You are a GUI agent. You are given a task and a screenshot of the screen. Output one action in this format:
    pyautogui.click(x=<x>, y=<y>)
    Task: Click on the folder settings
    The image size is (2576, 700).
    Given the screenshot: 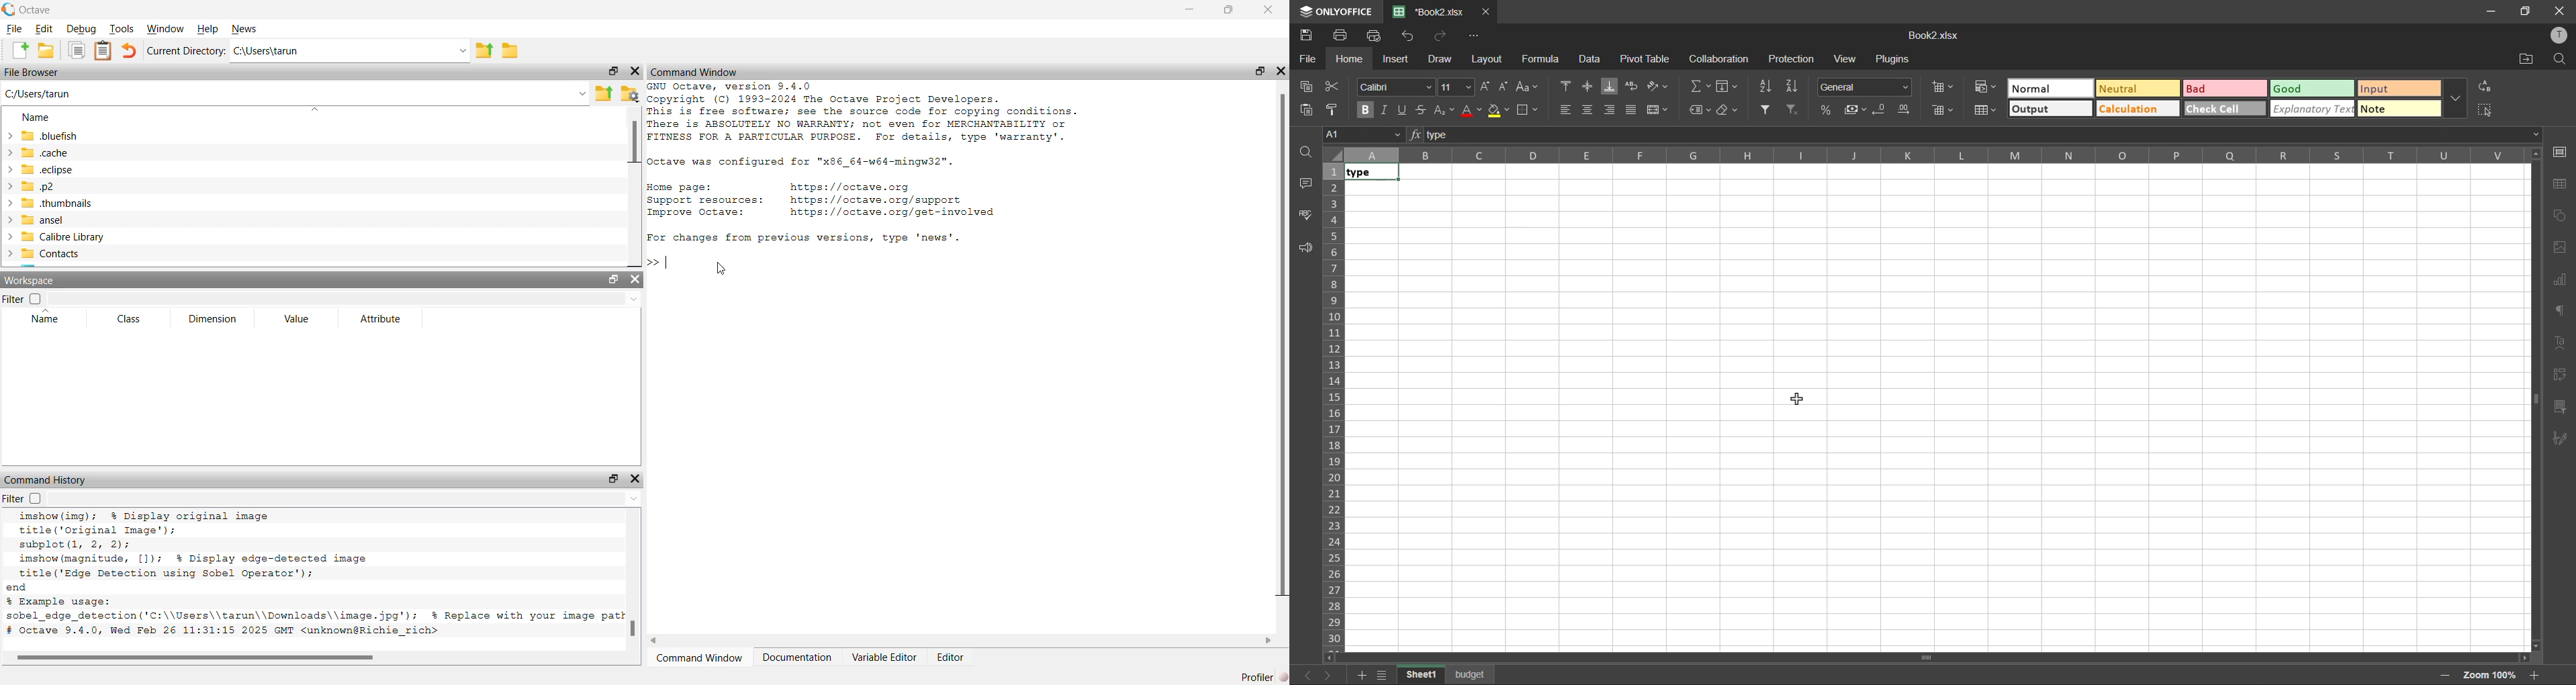 What is the action you would take?
    pyautogui.click(x=631, y=93)
    